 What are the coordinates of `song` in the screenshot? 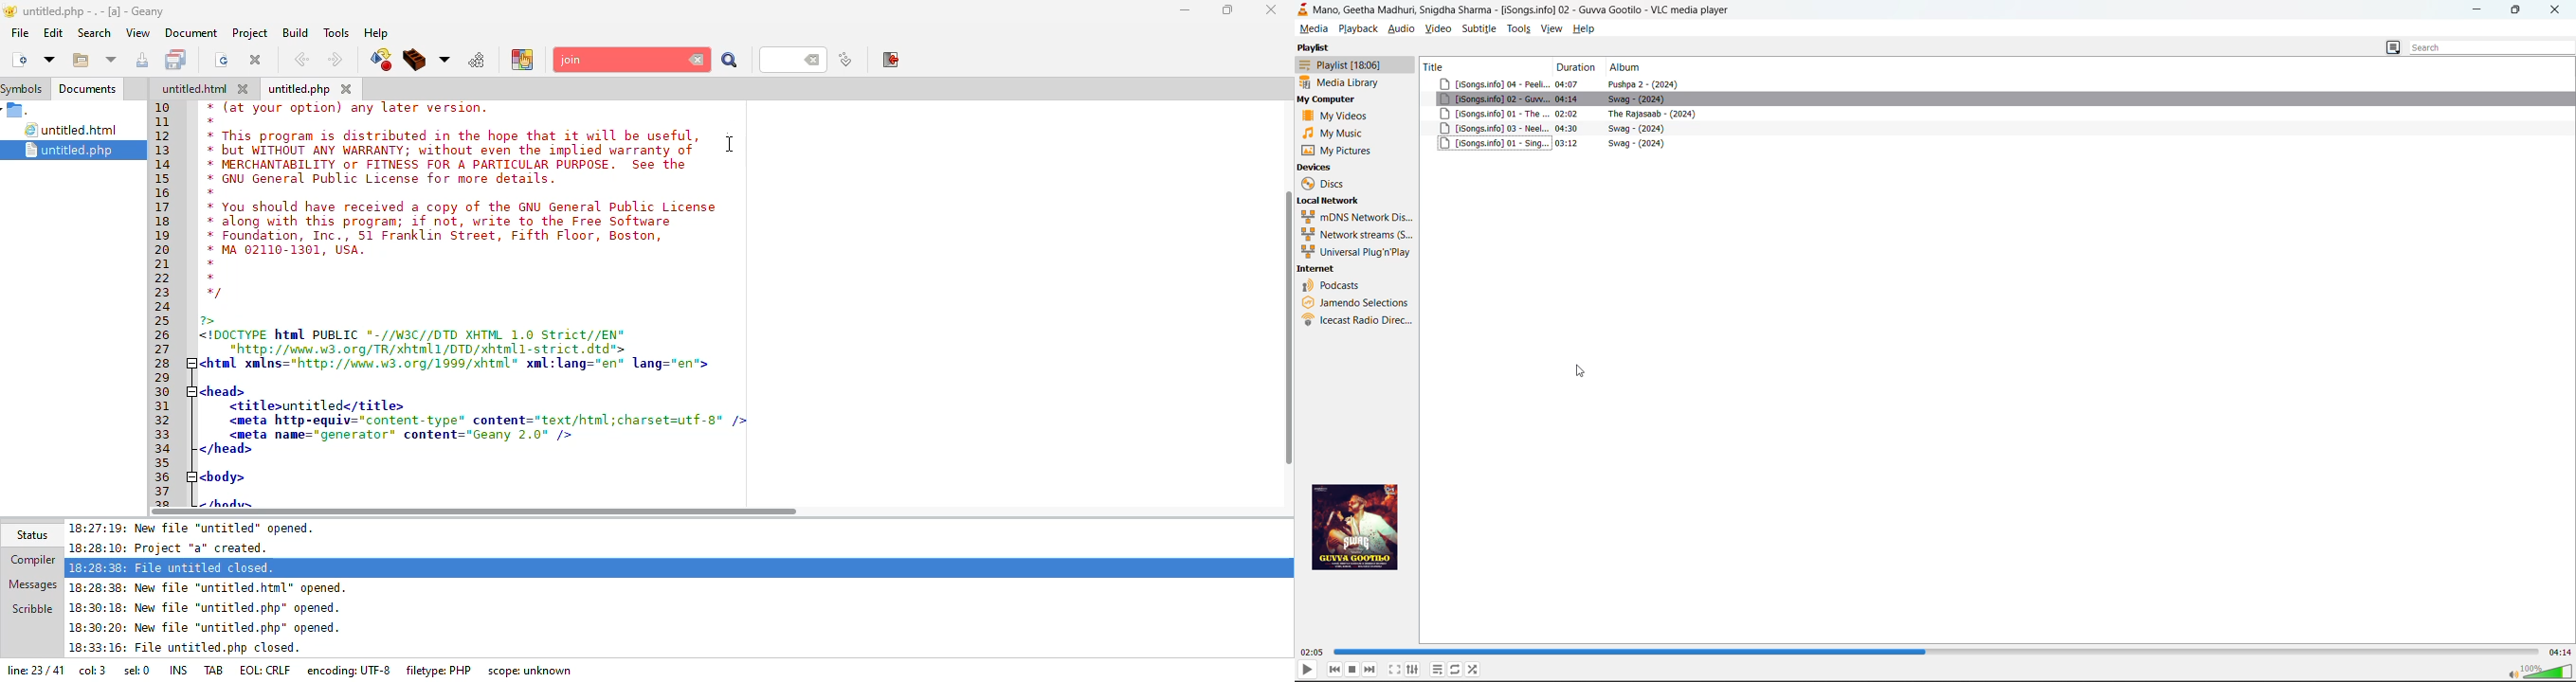 It's located at (1998, 143).